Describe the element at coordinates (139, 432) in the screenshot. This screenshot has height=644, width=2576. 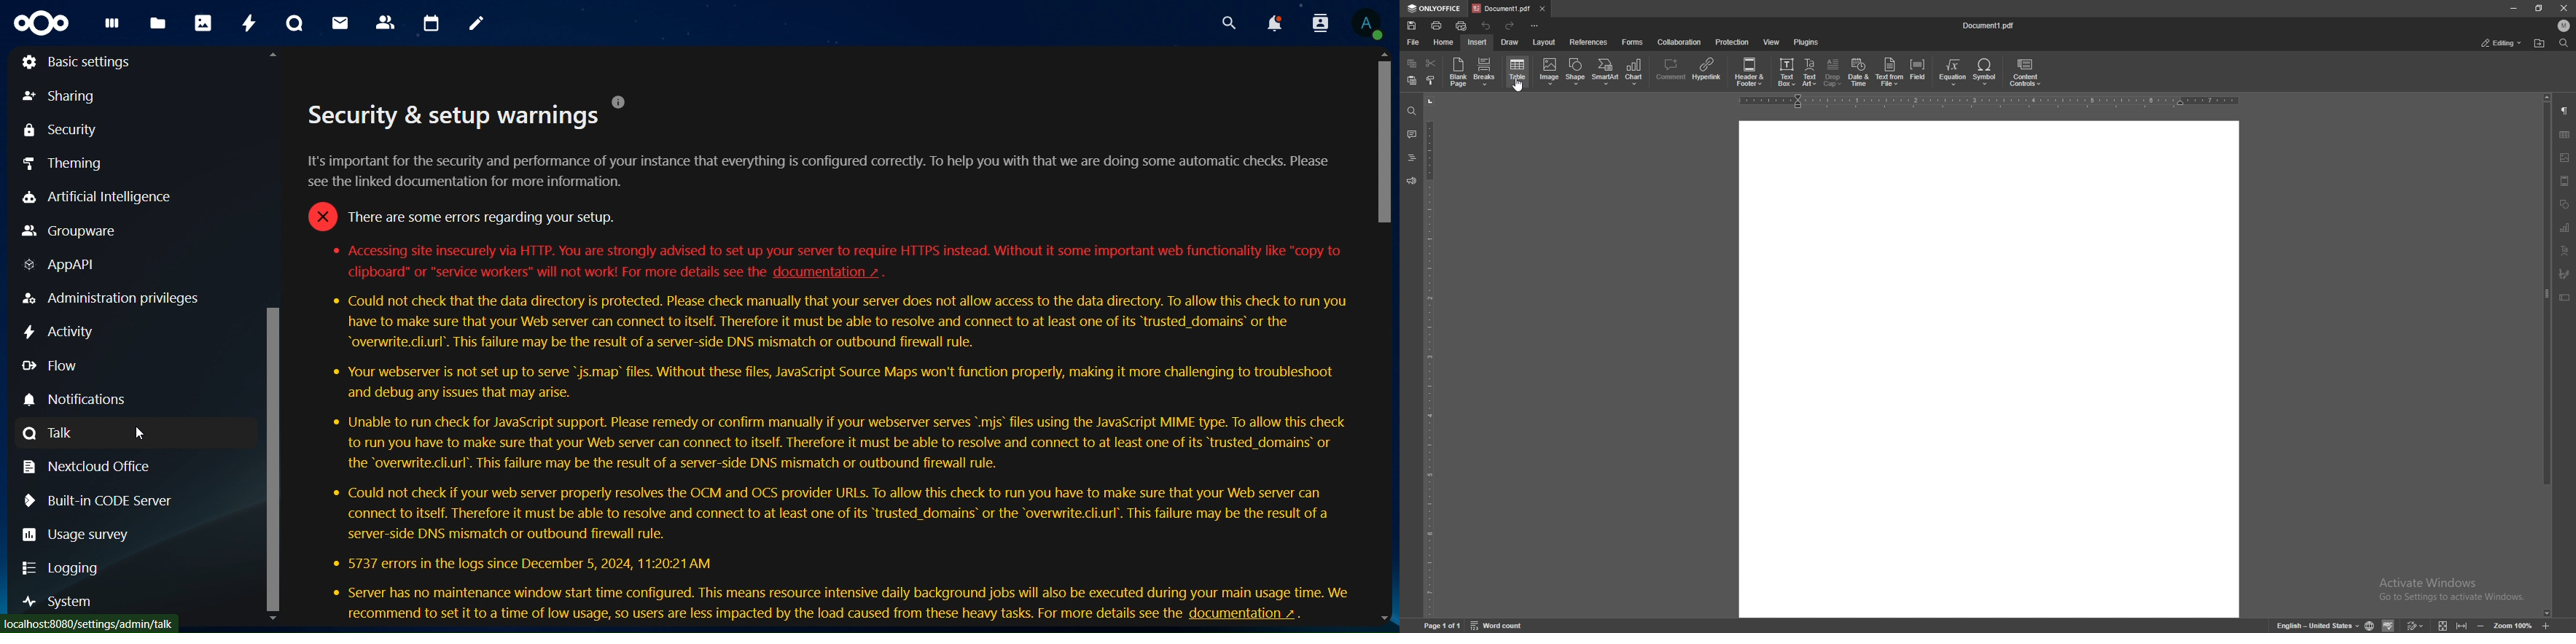
I see `cursor` at that location.